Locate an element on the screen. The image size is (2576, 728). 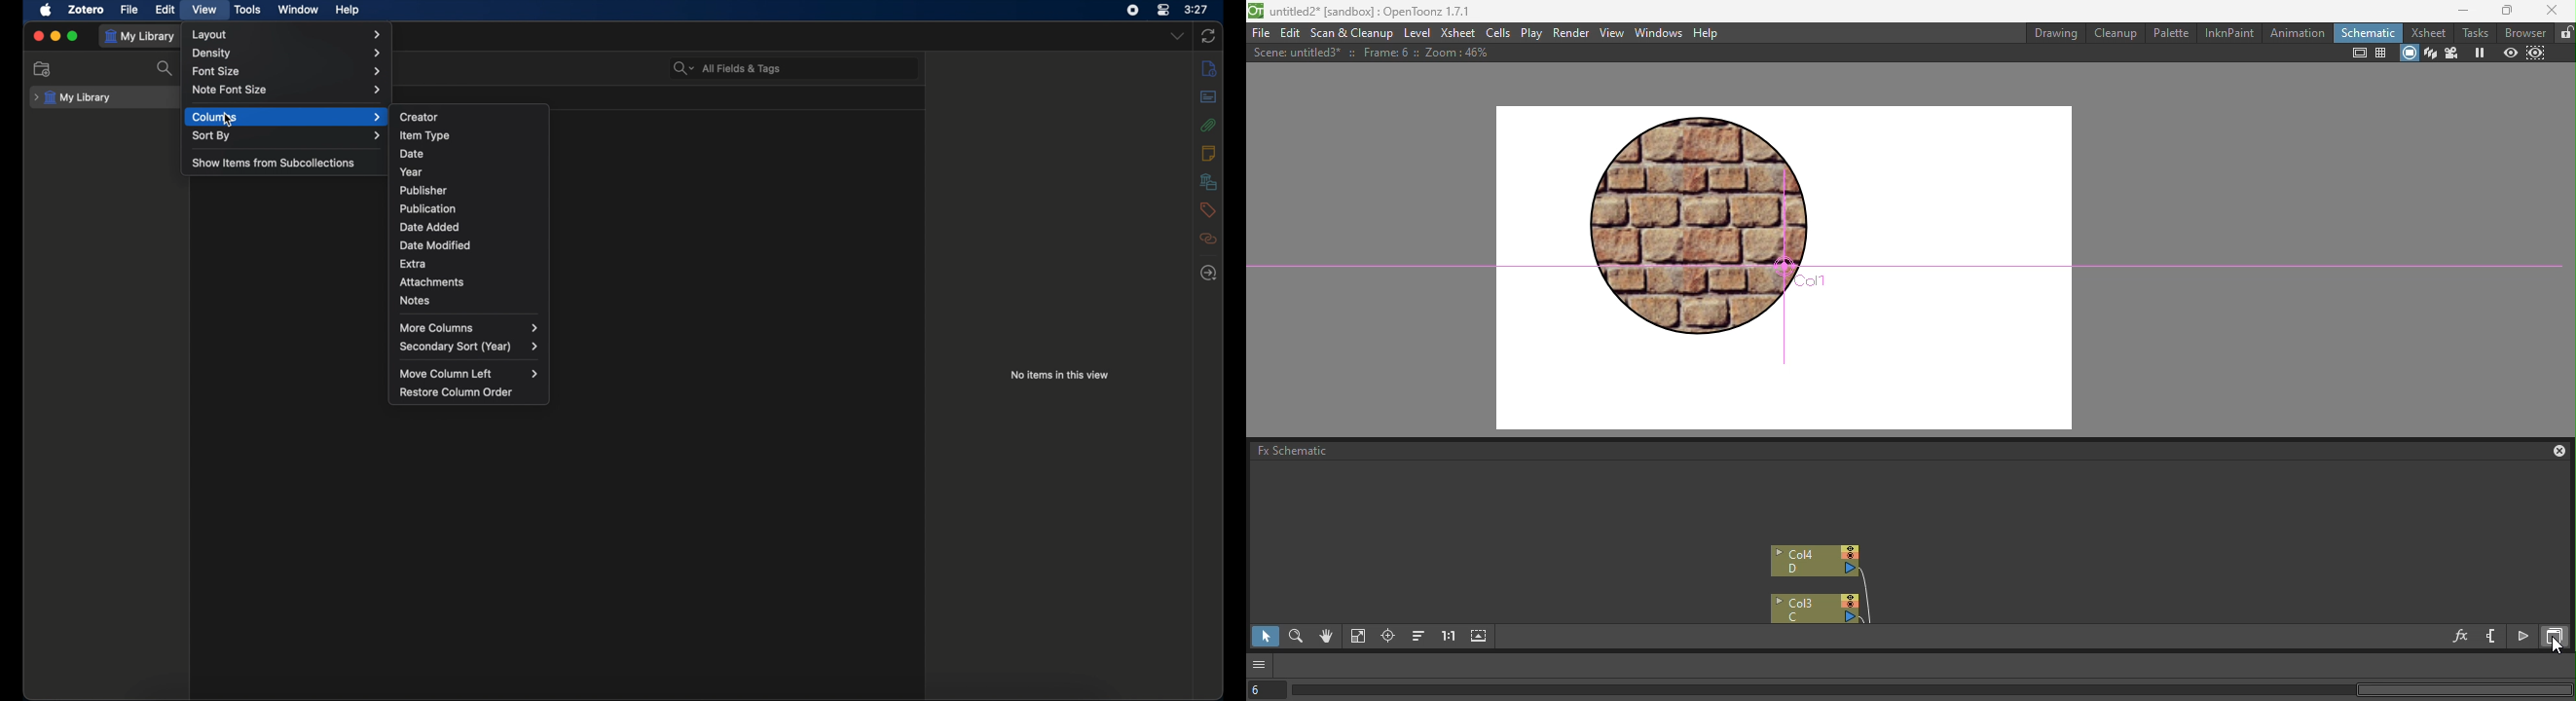
note font size is located at coordinates (288, 90).